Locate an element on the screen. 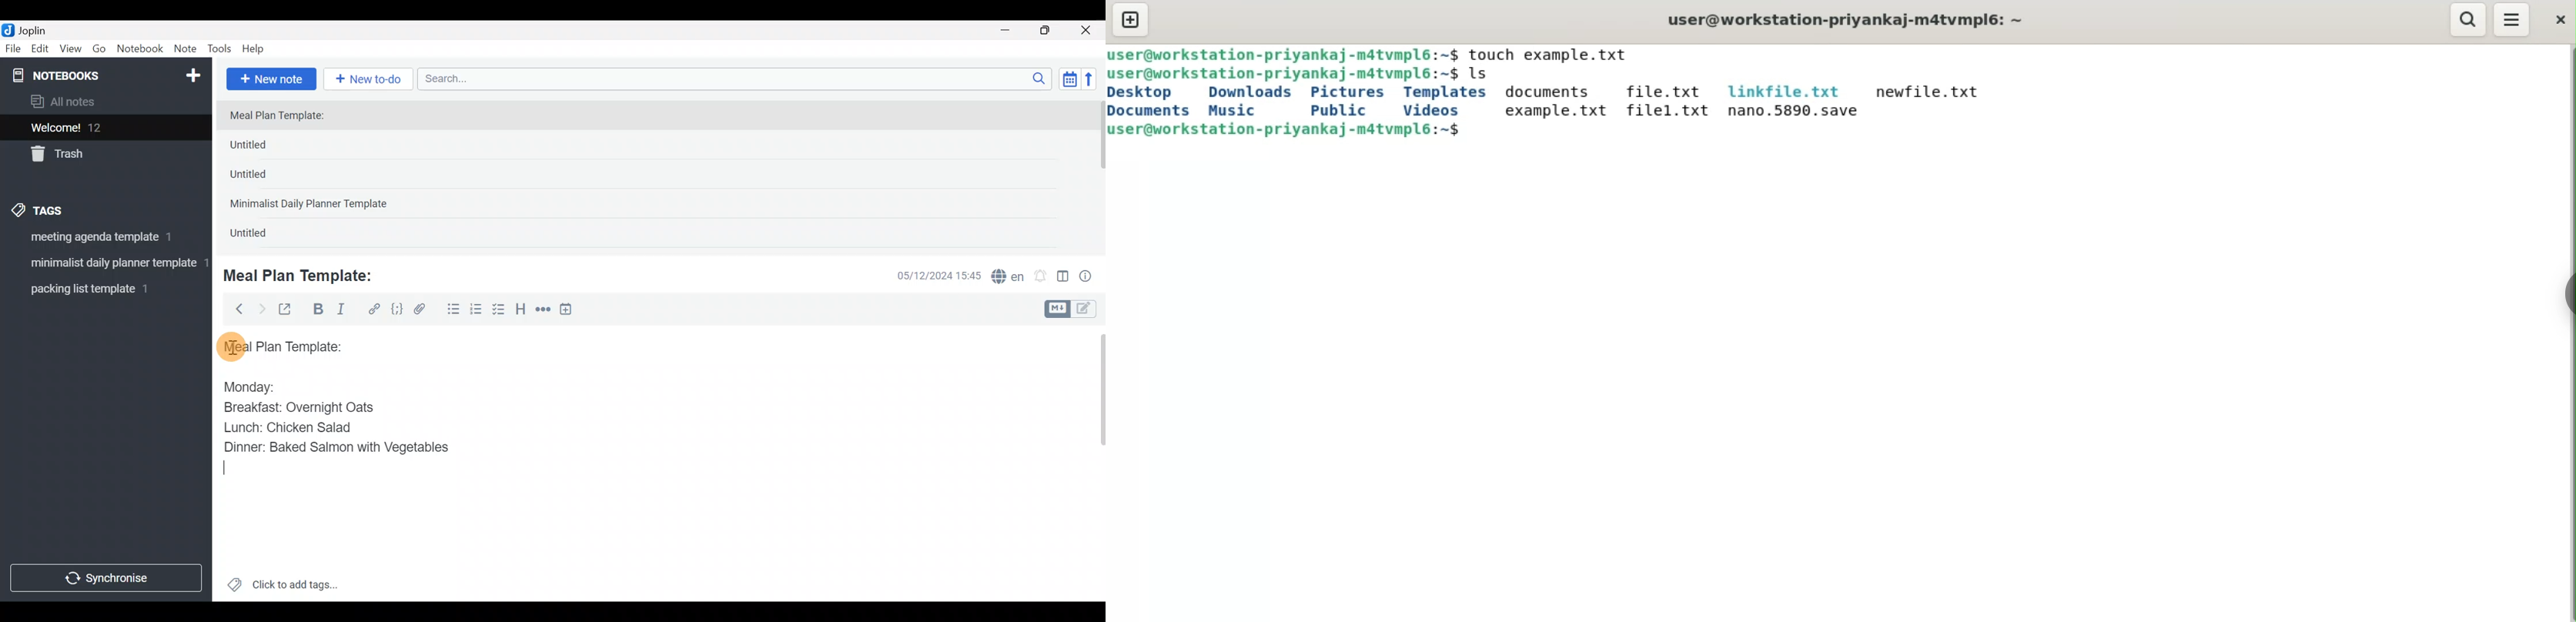 Image resolution: width=2576 pixels, height=644 pixels. cursor is located at coordinates (230, 346).